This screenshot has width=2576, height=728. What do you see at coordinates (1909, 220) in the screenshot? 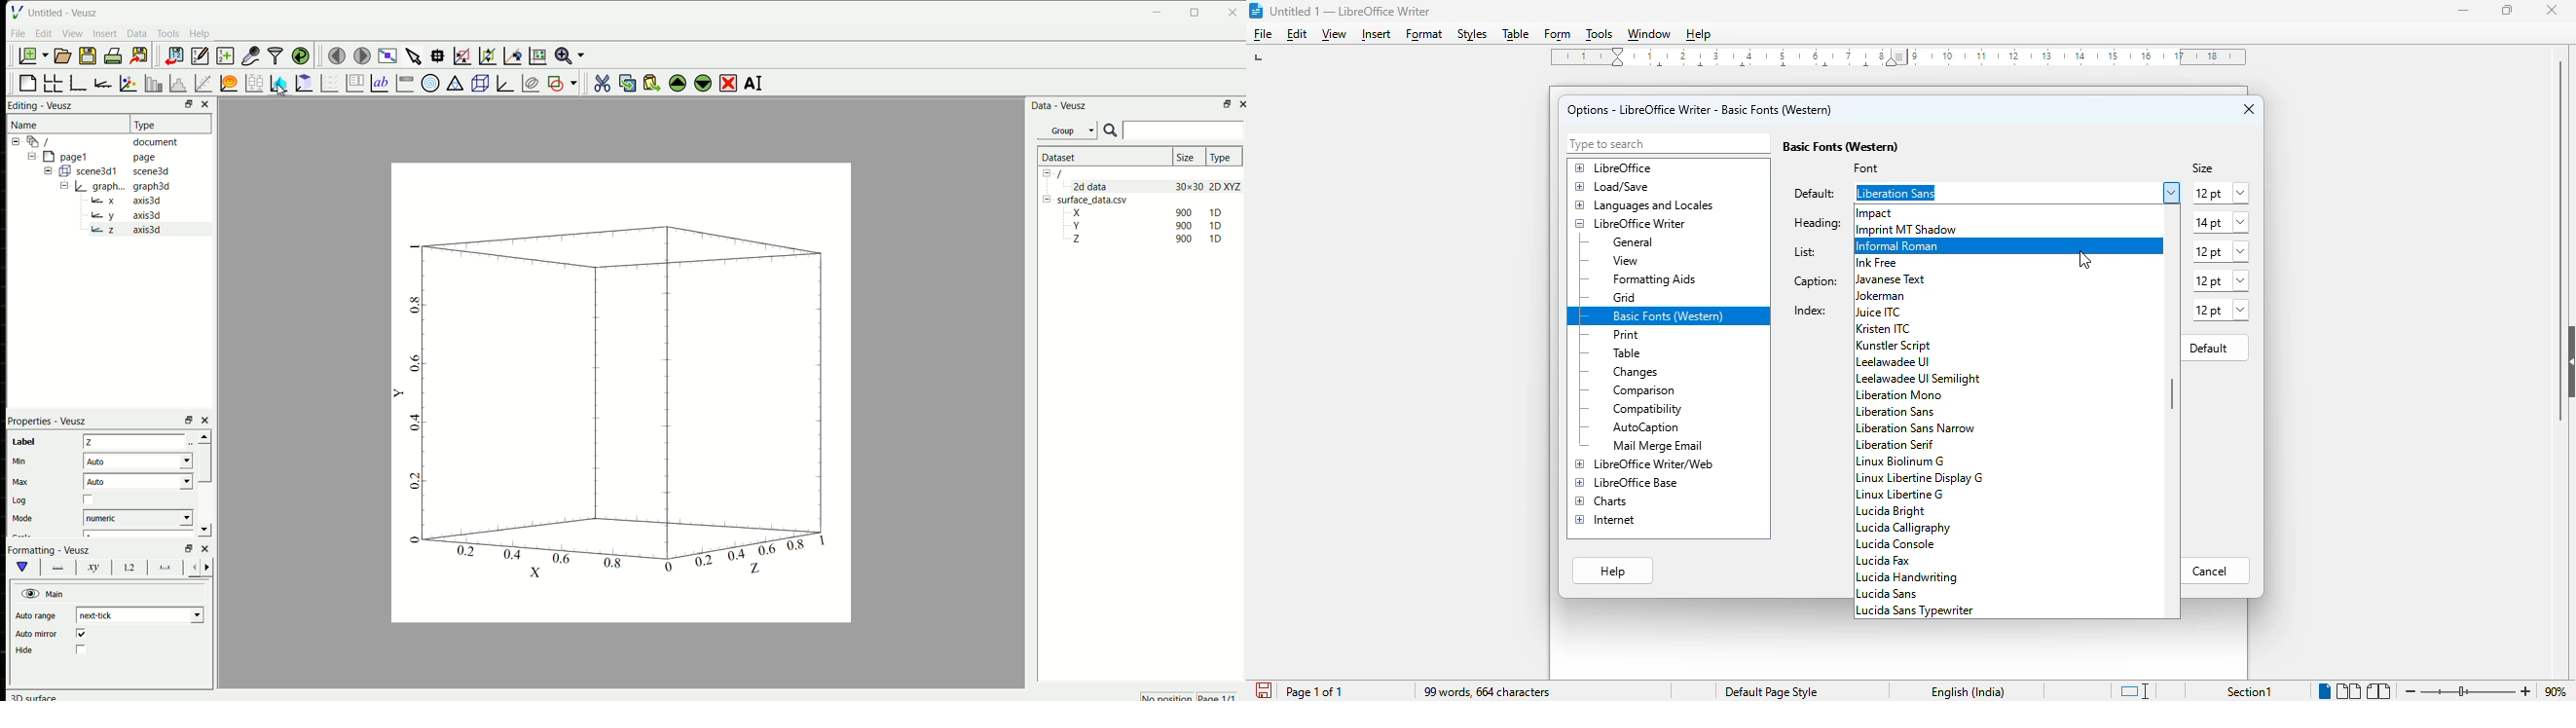
I see `fonts` at bounding box center [1909, 220].